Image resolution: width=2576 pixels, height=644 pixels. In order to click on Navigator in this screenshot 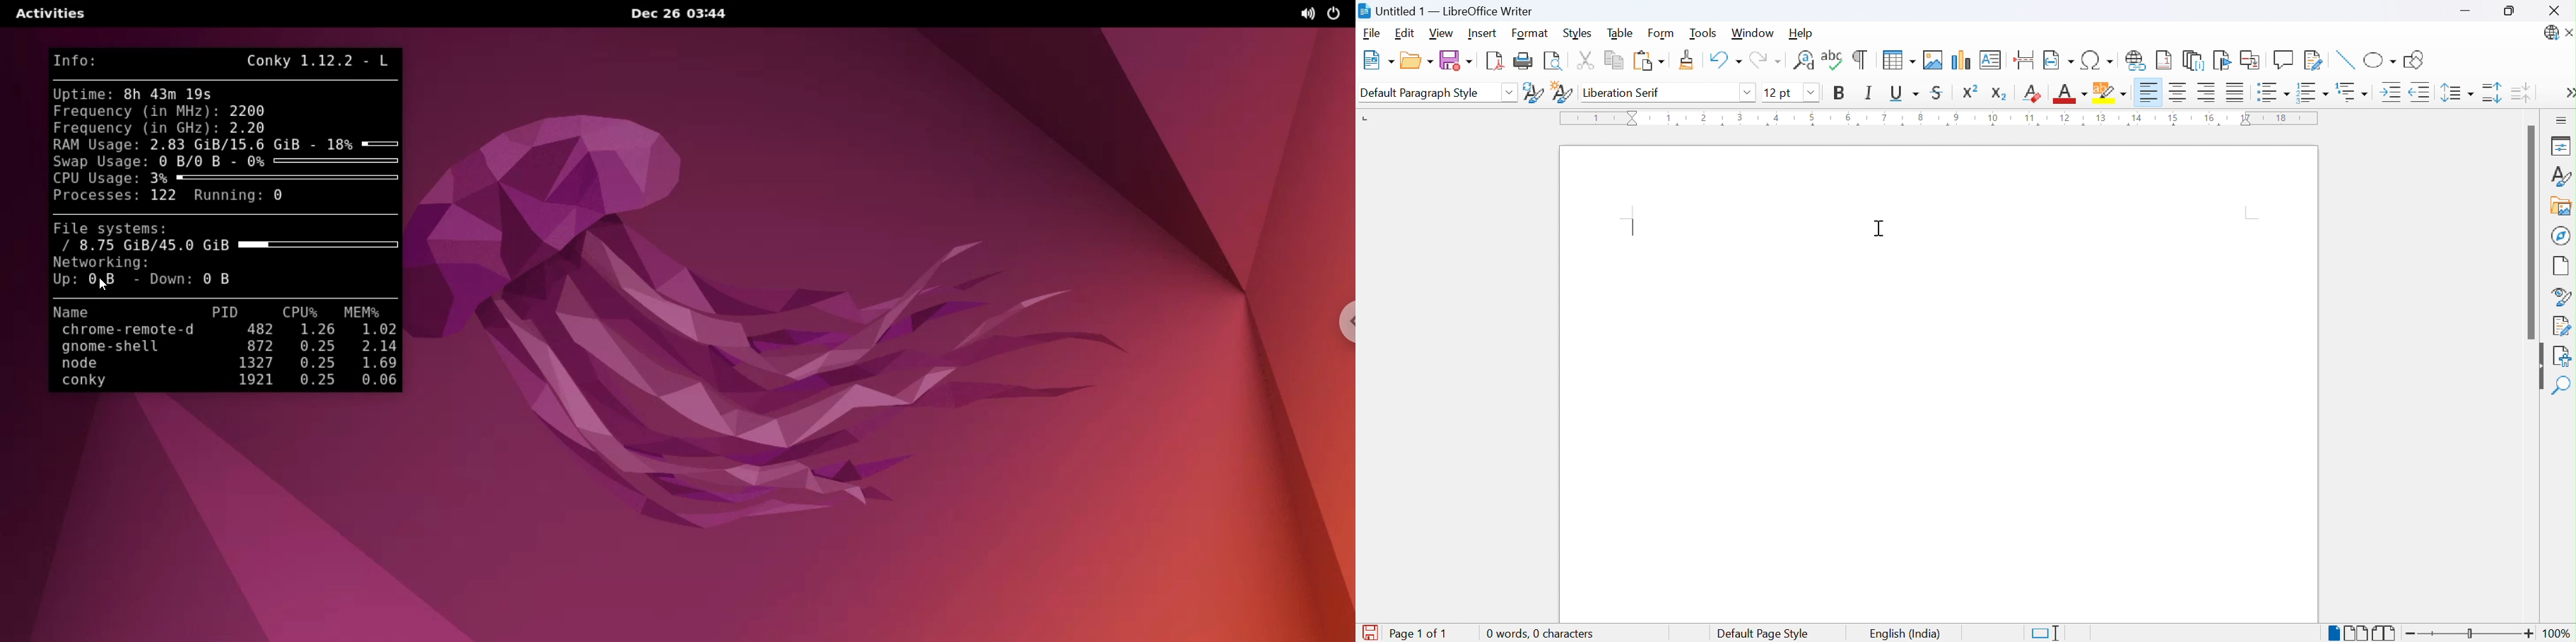, I will do `click(2560, 235)`.